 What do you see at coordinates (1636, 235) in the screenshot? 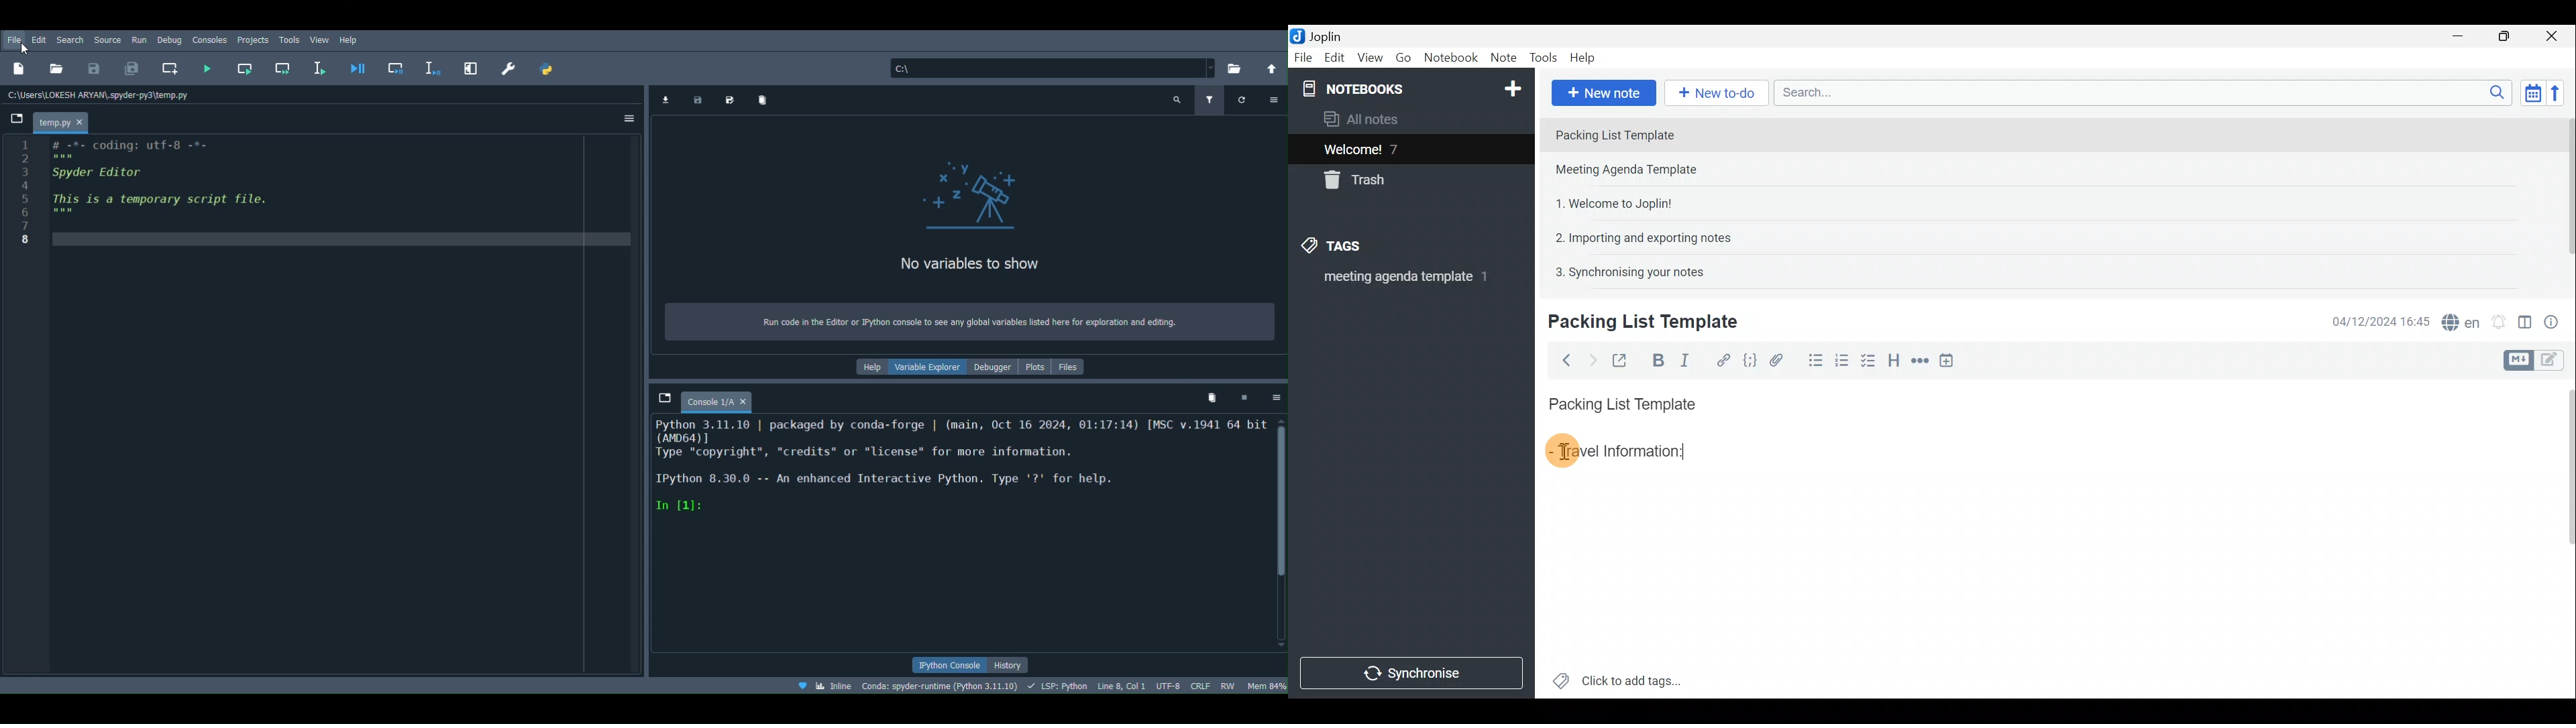
I see `Note 4` at bounding box center [1636, 235].